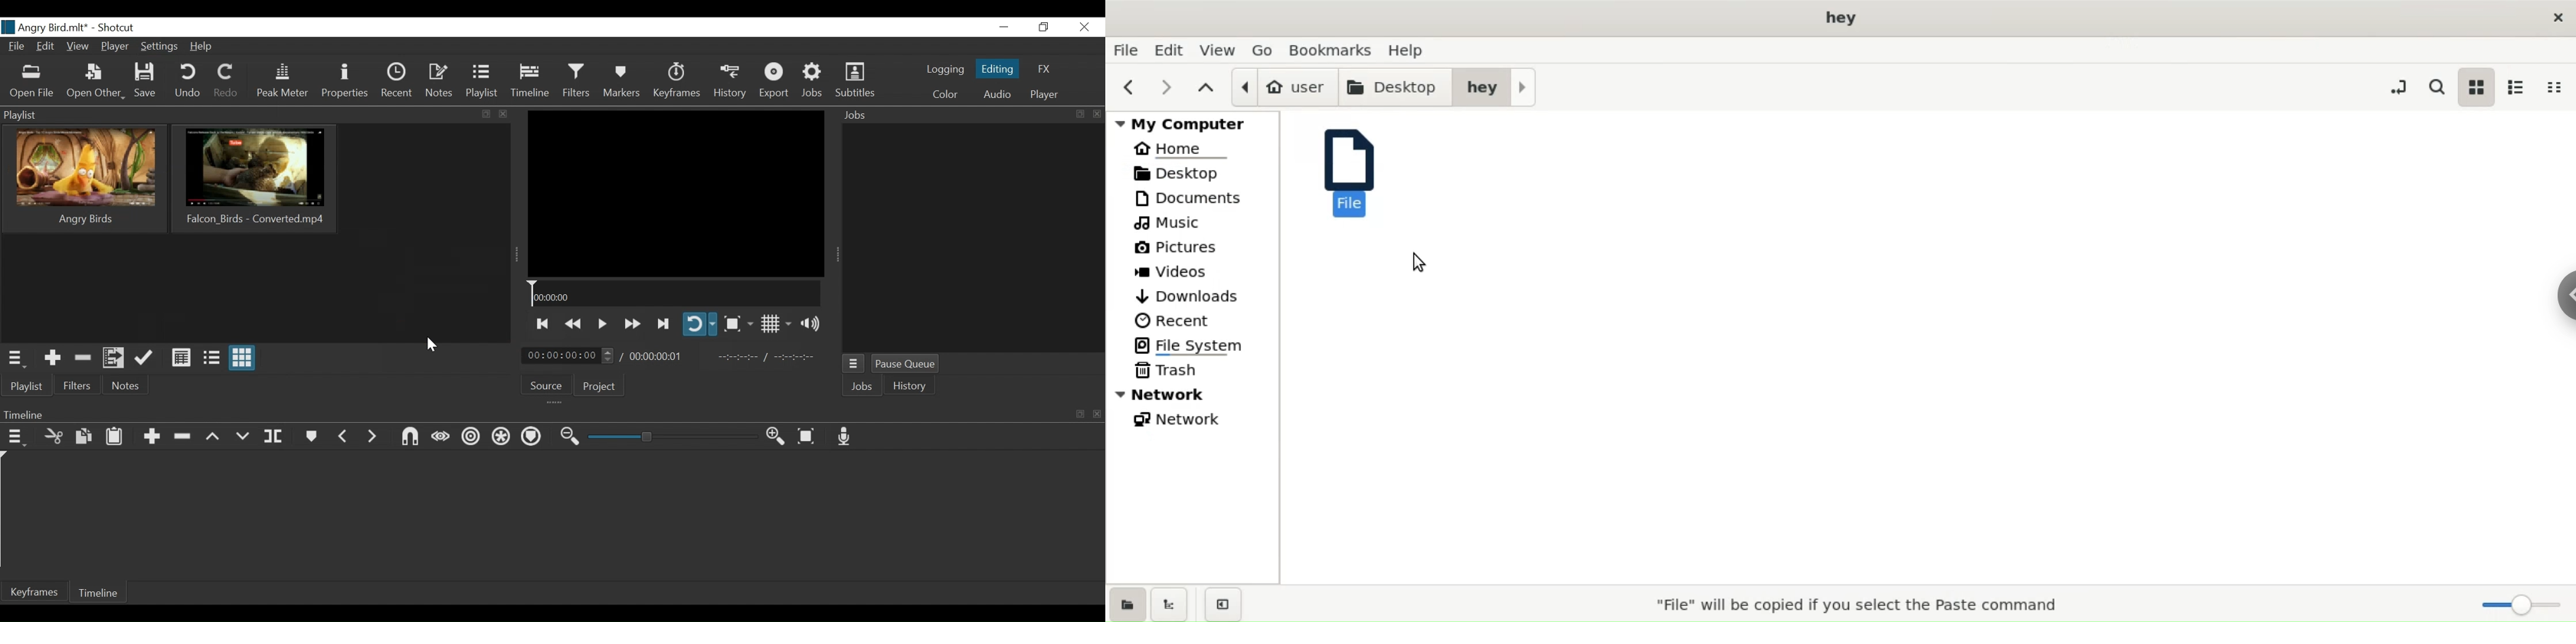 The image size is (2576, 644). What do you see at coordinates (243, 358) in the screenshot?
I see `View as icons` at bounding box center [243, 358].